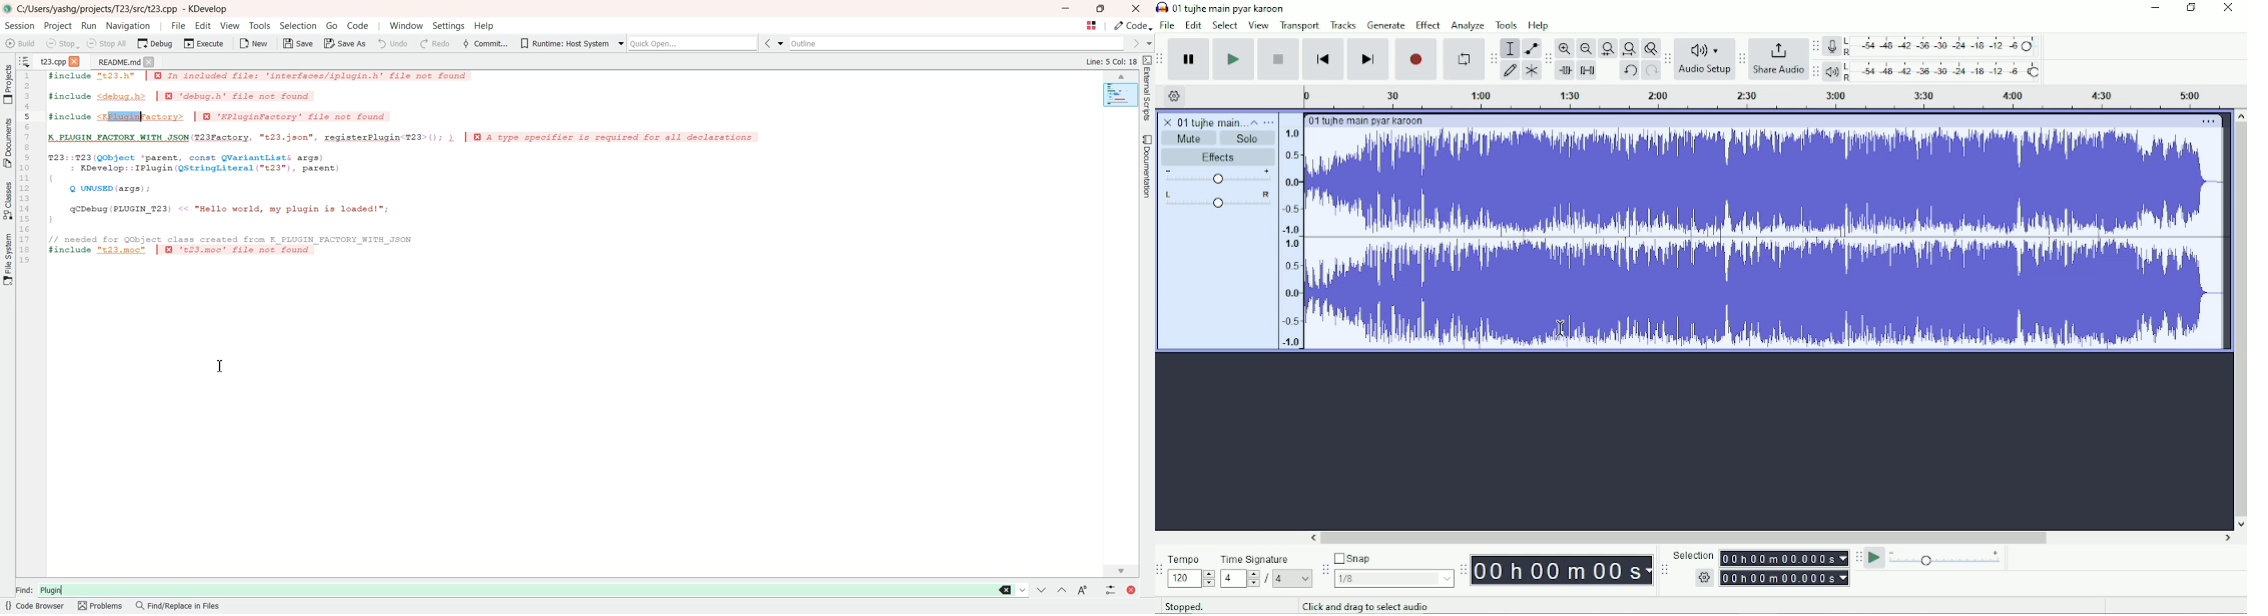 This screenshot has height=616, width=2268. Describe the element at coordinates (2228, 9) in the screenshot. I see `Close` at that location.